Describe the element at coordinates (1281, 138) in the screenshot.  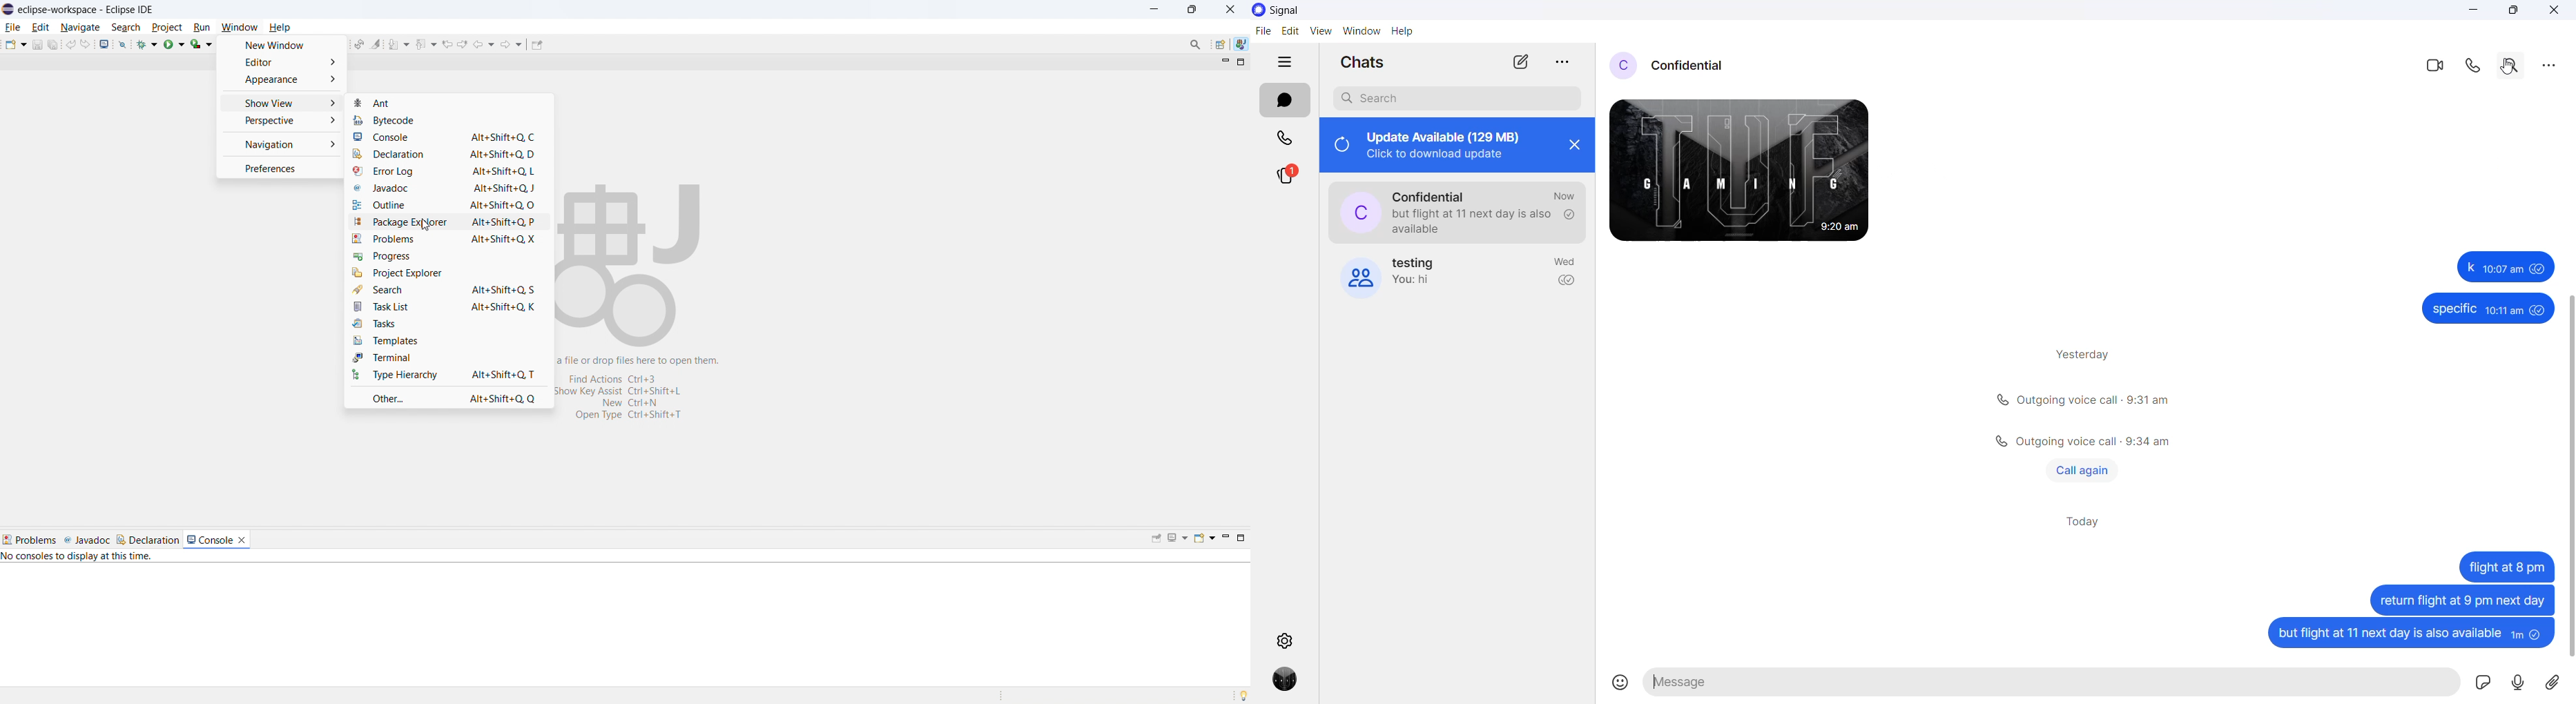
I see `calls` at that location.